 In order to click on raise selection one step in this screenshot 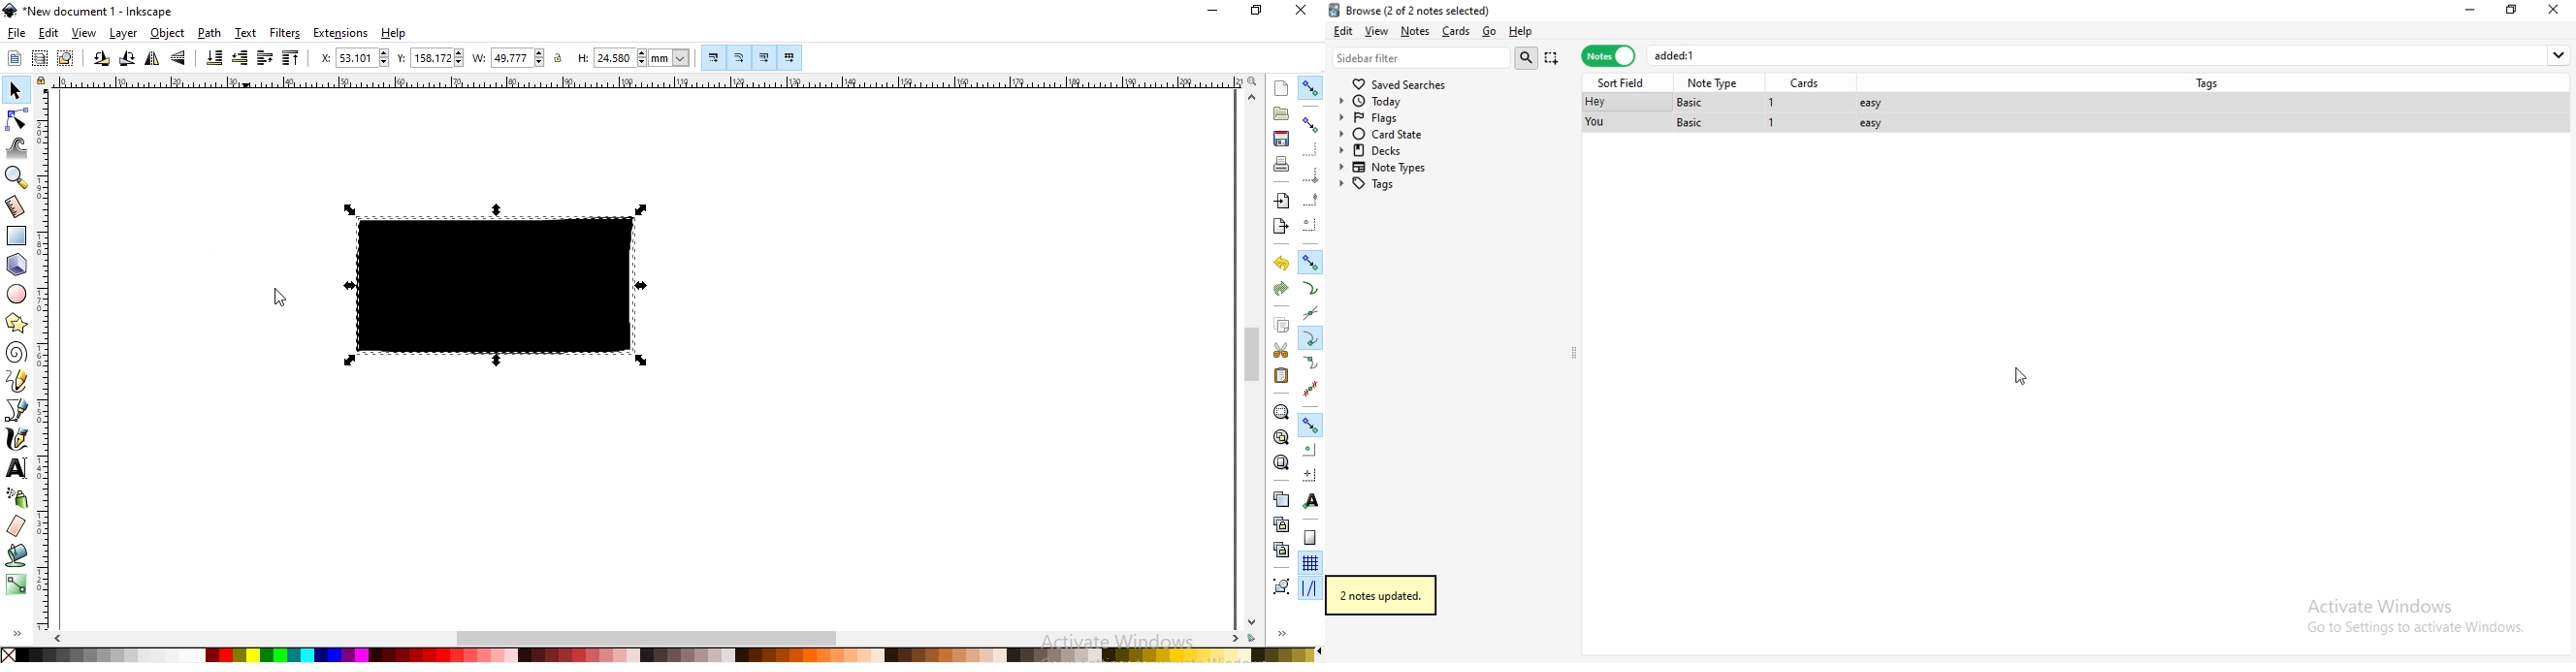, I will do `click(264, 56)`.